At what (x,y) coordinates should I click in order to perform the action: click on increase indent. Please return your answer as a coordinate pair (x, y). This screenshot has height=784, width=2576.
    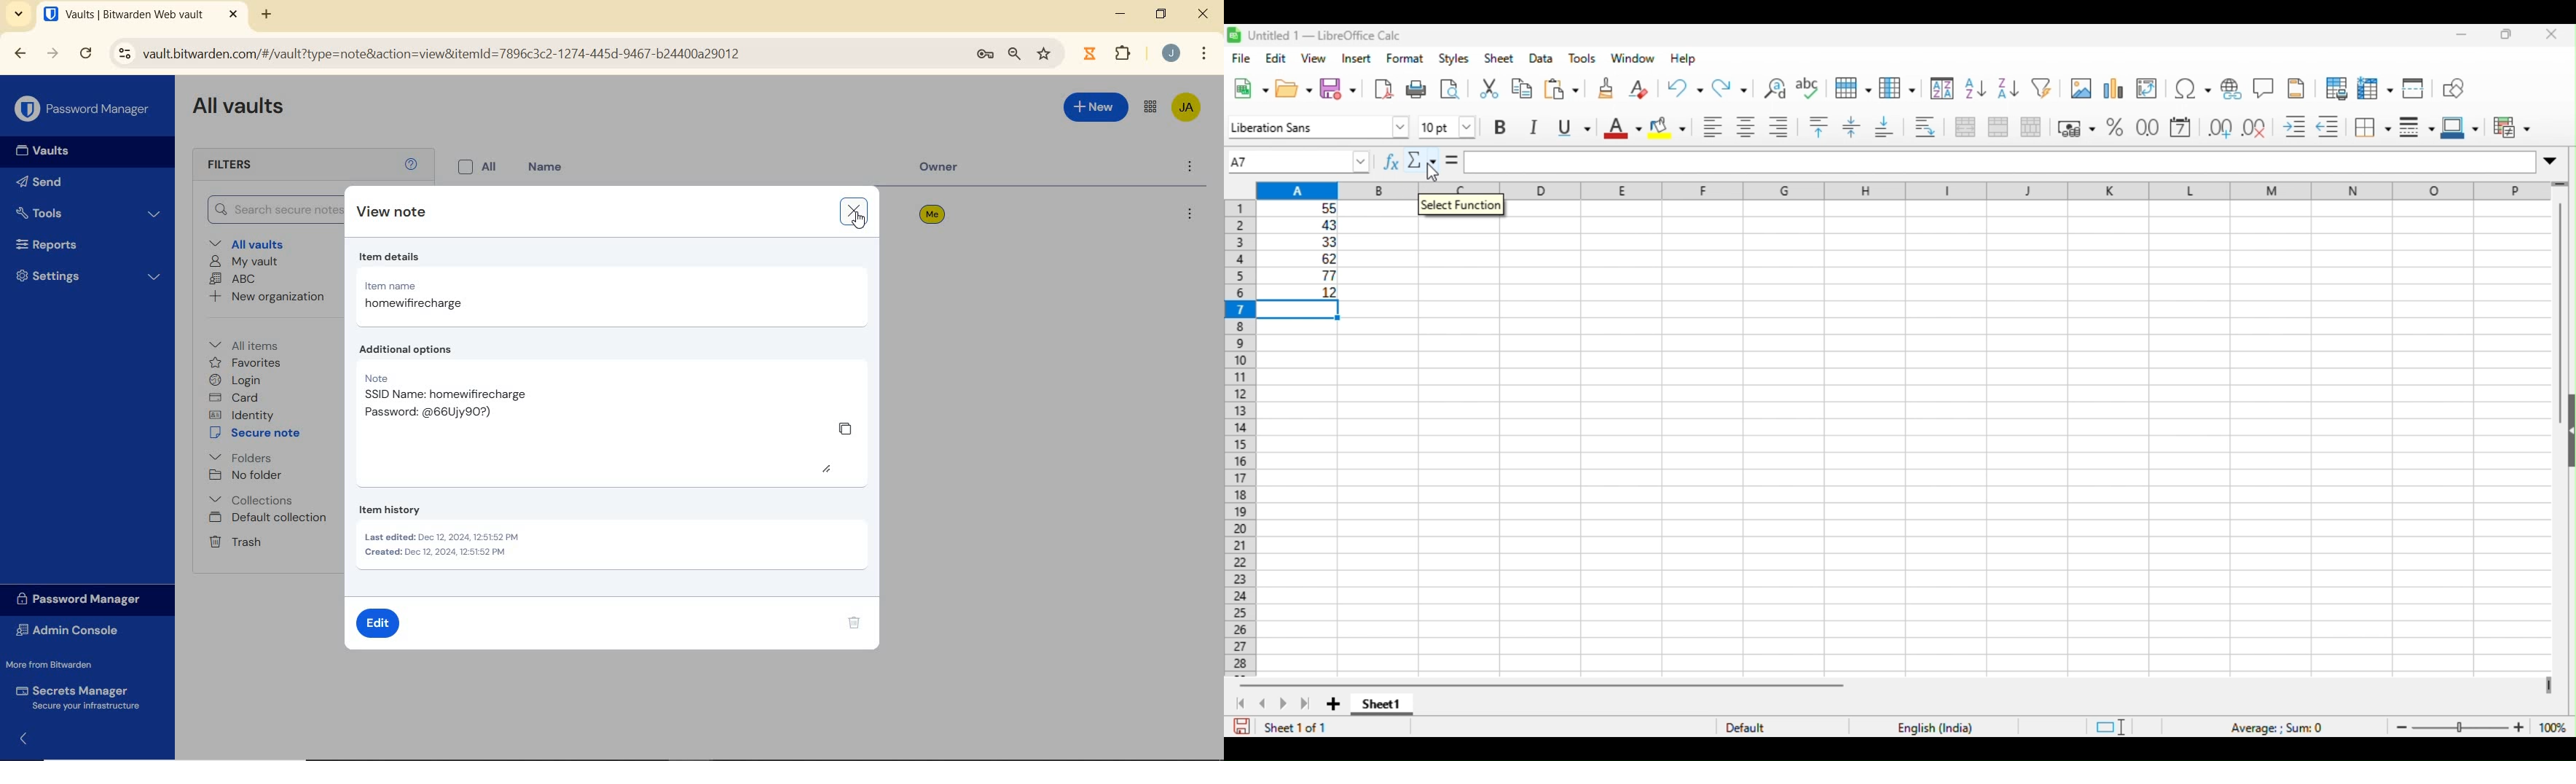
    Looking at the image, I should click on (2297, 128).